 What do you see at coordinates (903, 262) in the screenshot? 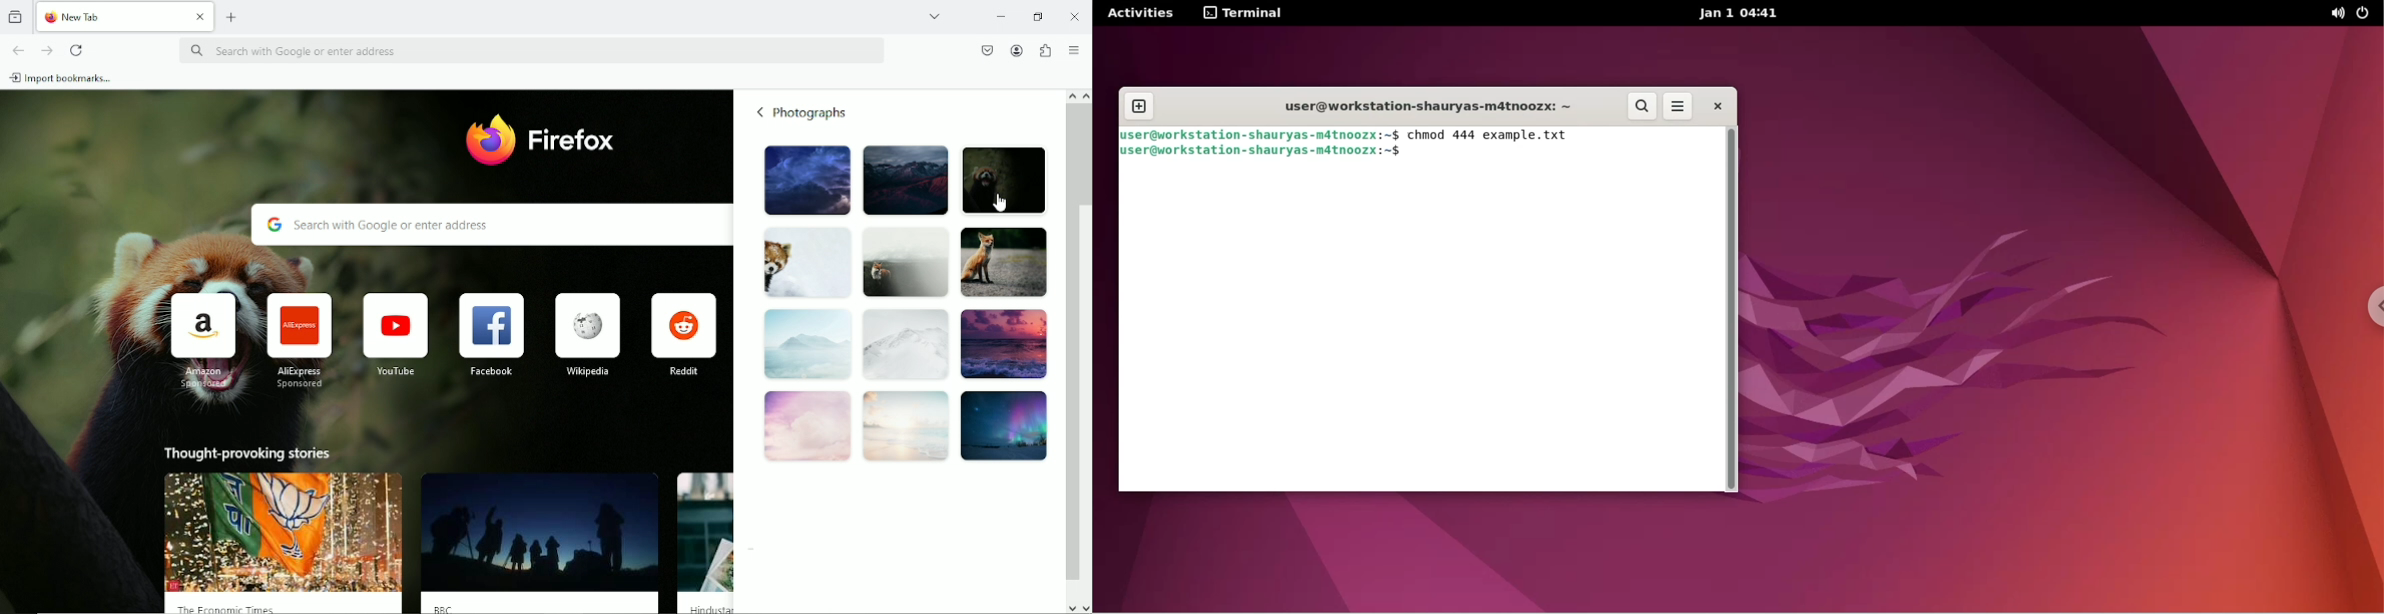
I see `Photograph` at bounding box center [903, 262].